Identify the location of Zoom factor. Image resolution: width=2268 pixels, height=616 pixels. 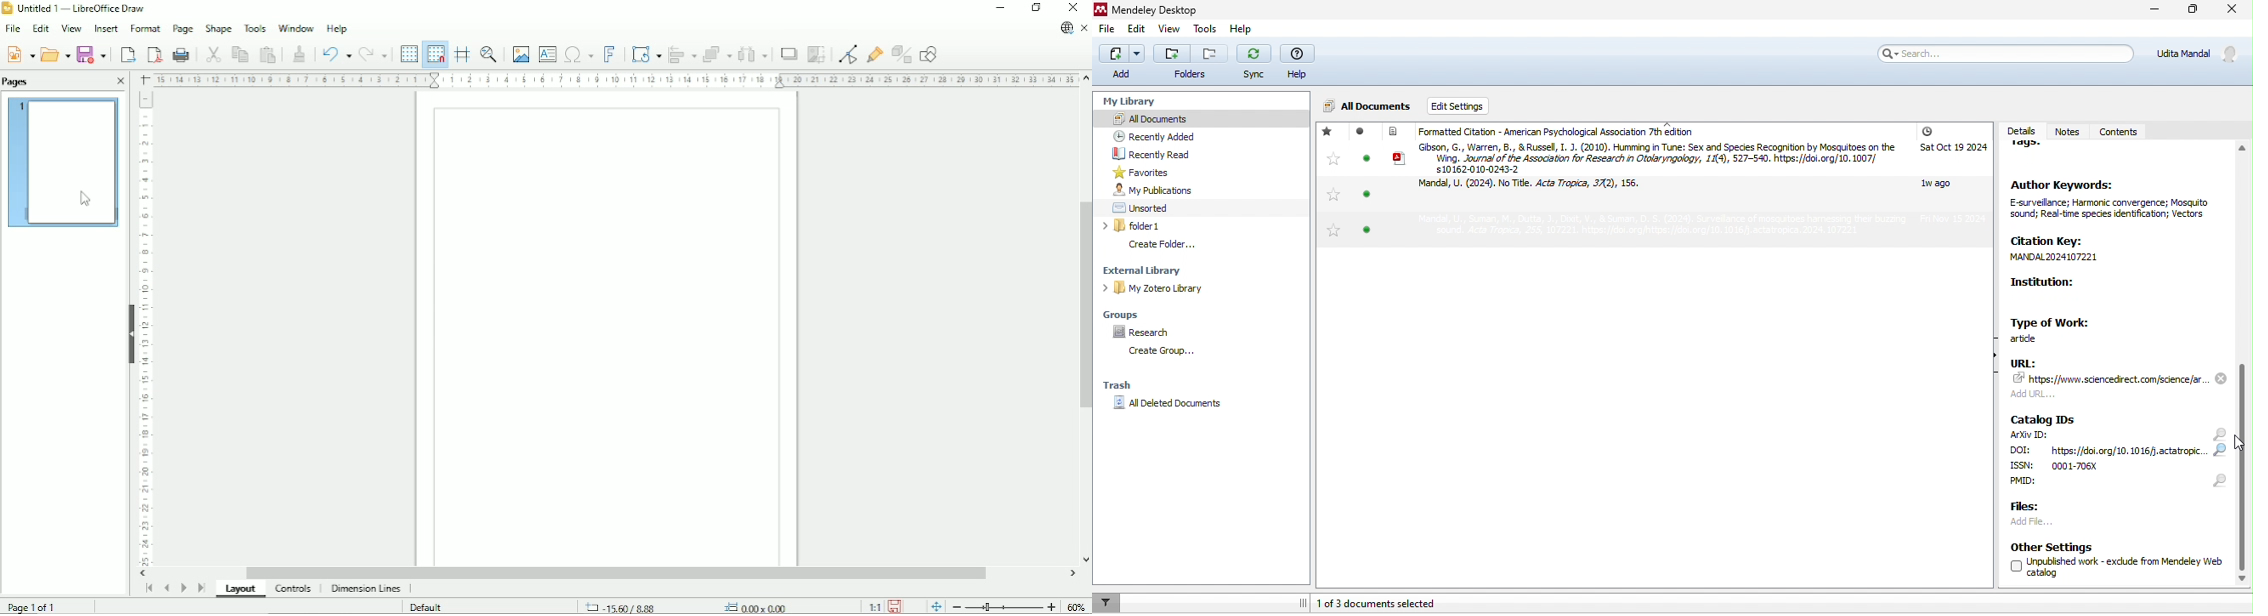
(1077, 606).